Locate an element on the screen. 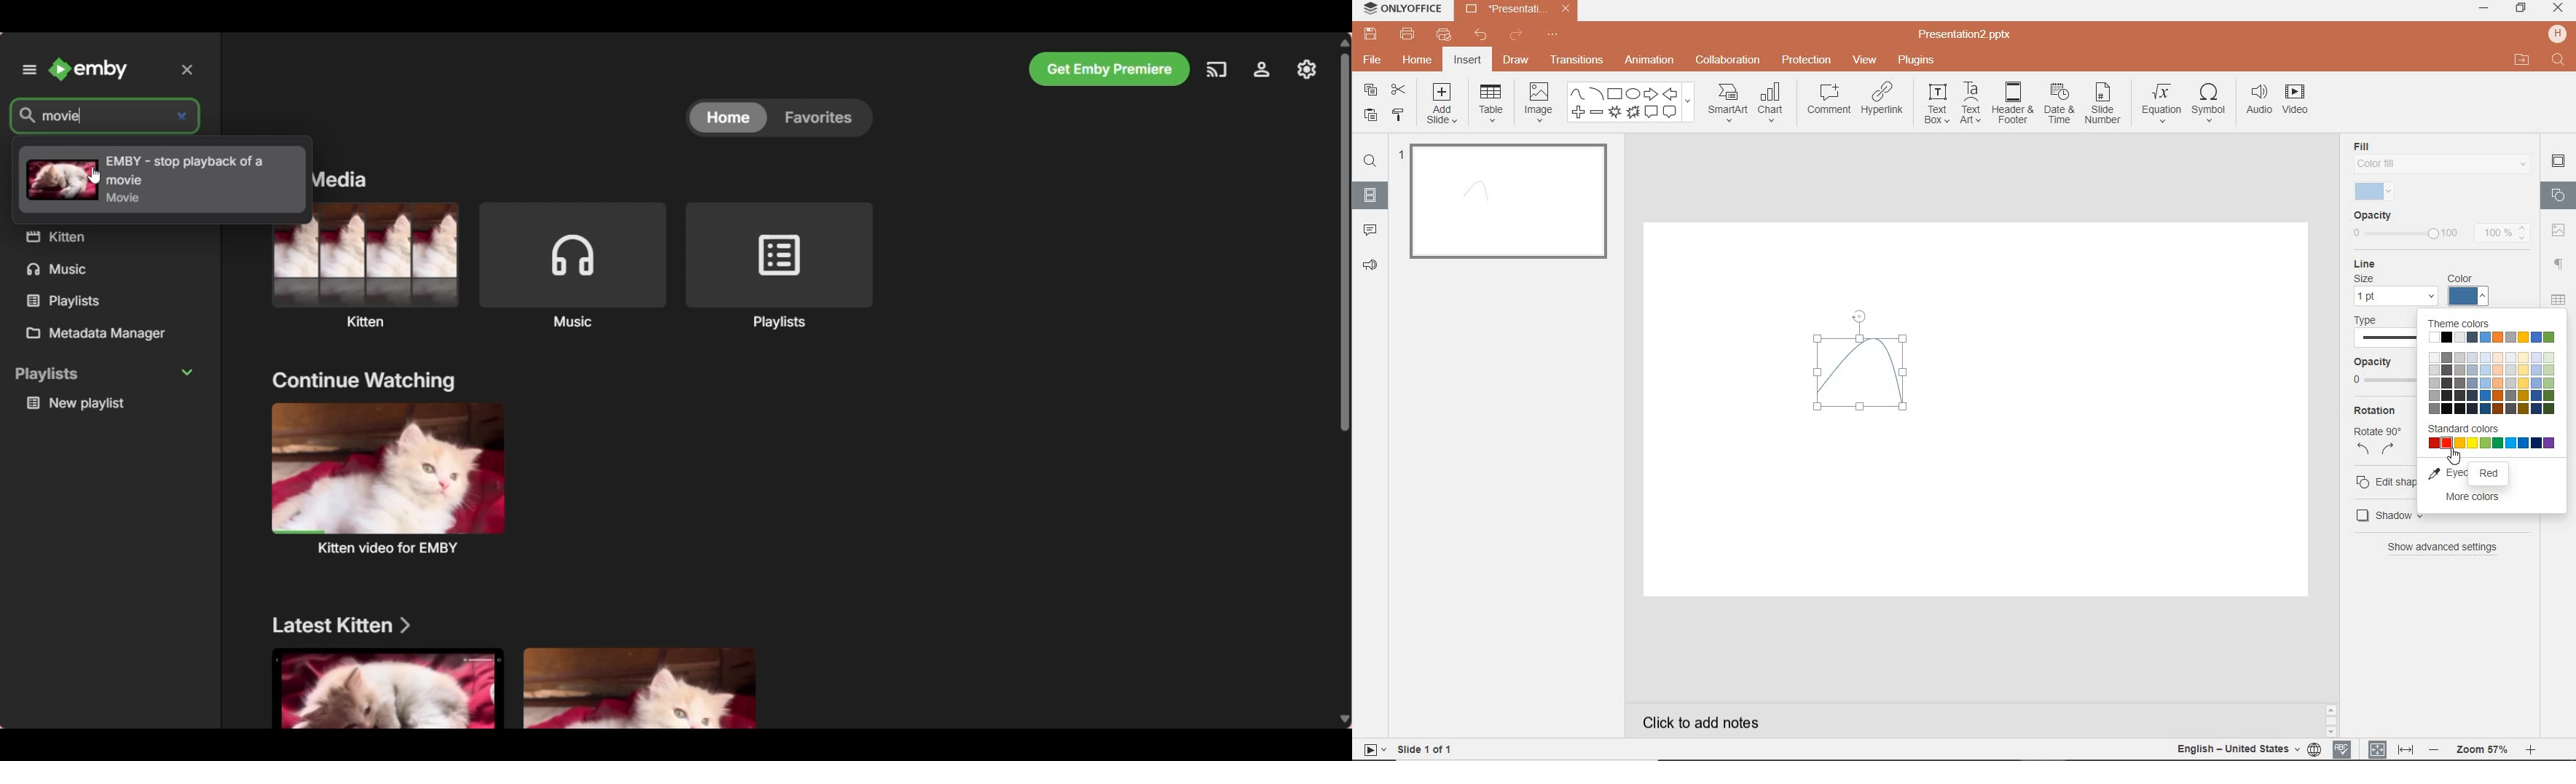 The width and height of the screenshot is (2576, 784). SCROLLBAR is located at coordinates (2331, 719).